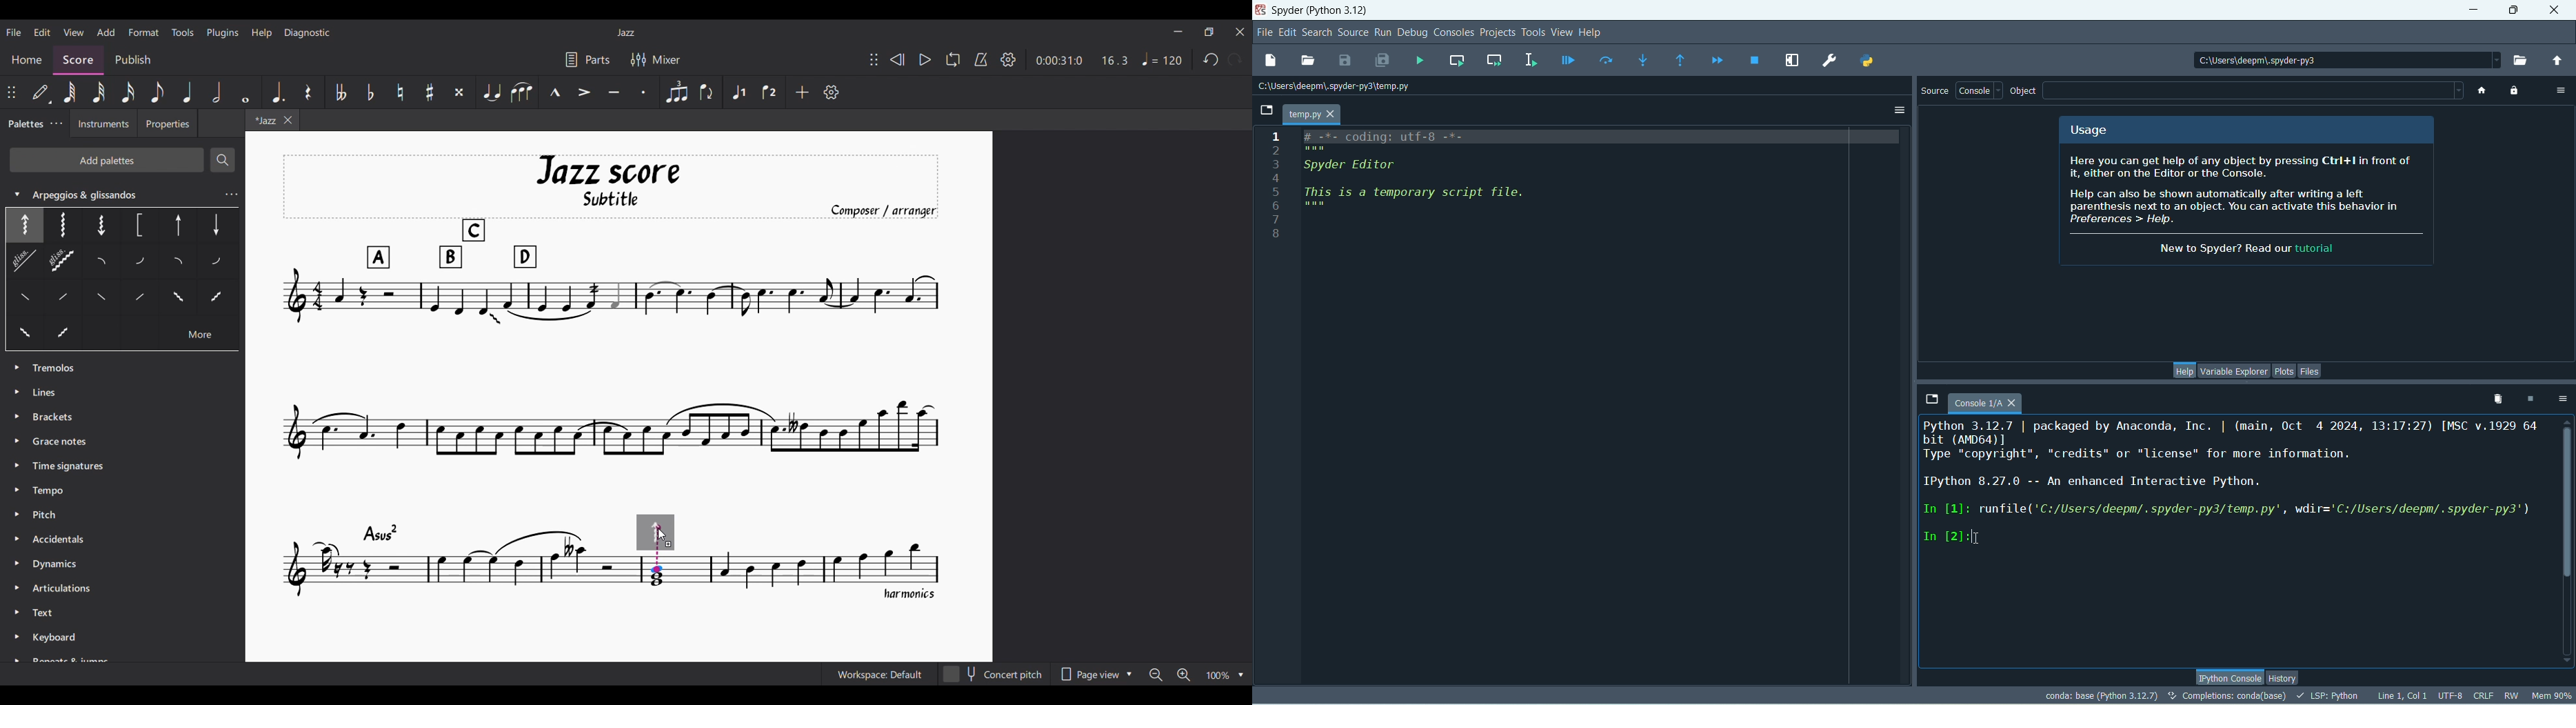 Image resolution: width=2576 pixels, height=728 pixels. Describe the element at coordinates (1643, 60) in the screenshot. I see `step into function` at that location.